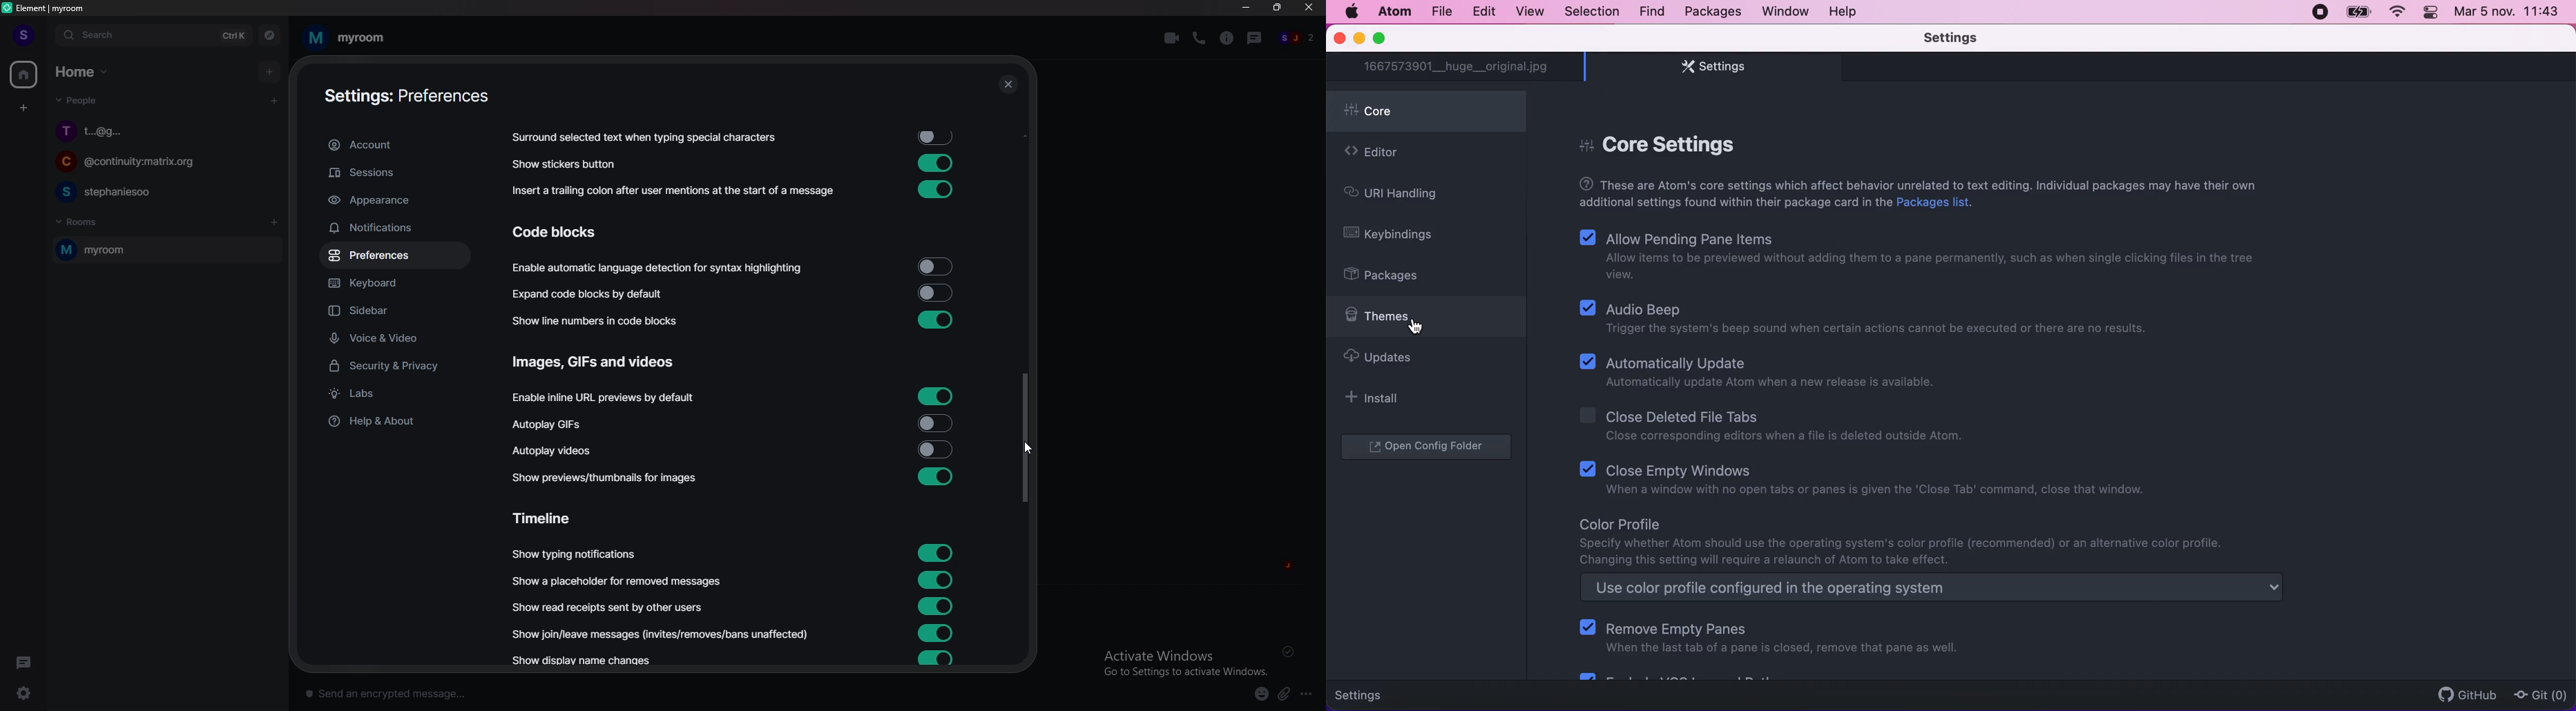  I want to click on insert and trailing colon, so click(671, 191).